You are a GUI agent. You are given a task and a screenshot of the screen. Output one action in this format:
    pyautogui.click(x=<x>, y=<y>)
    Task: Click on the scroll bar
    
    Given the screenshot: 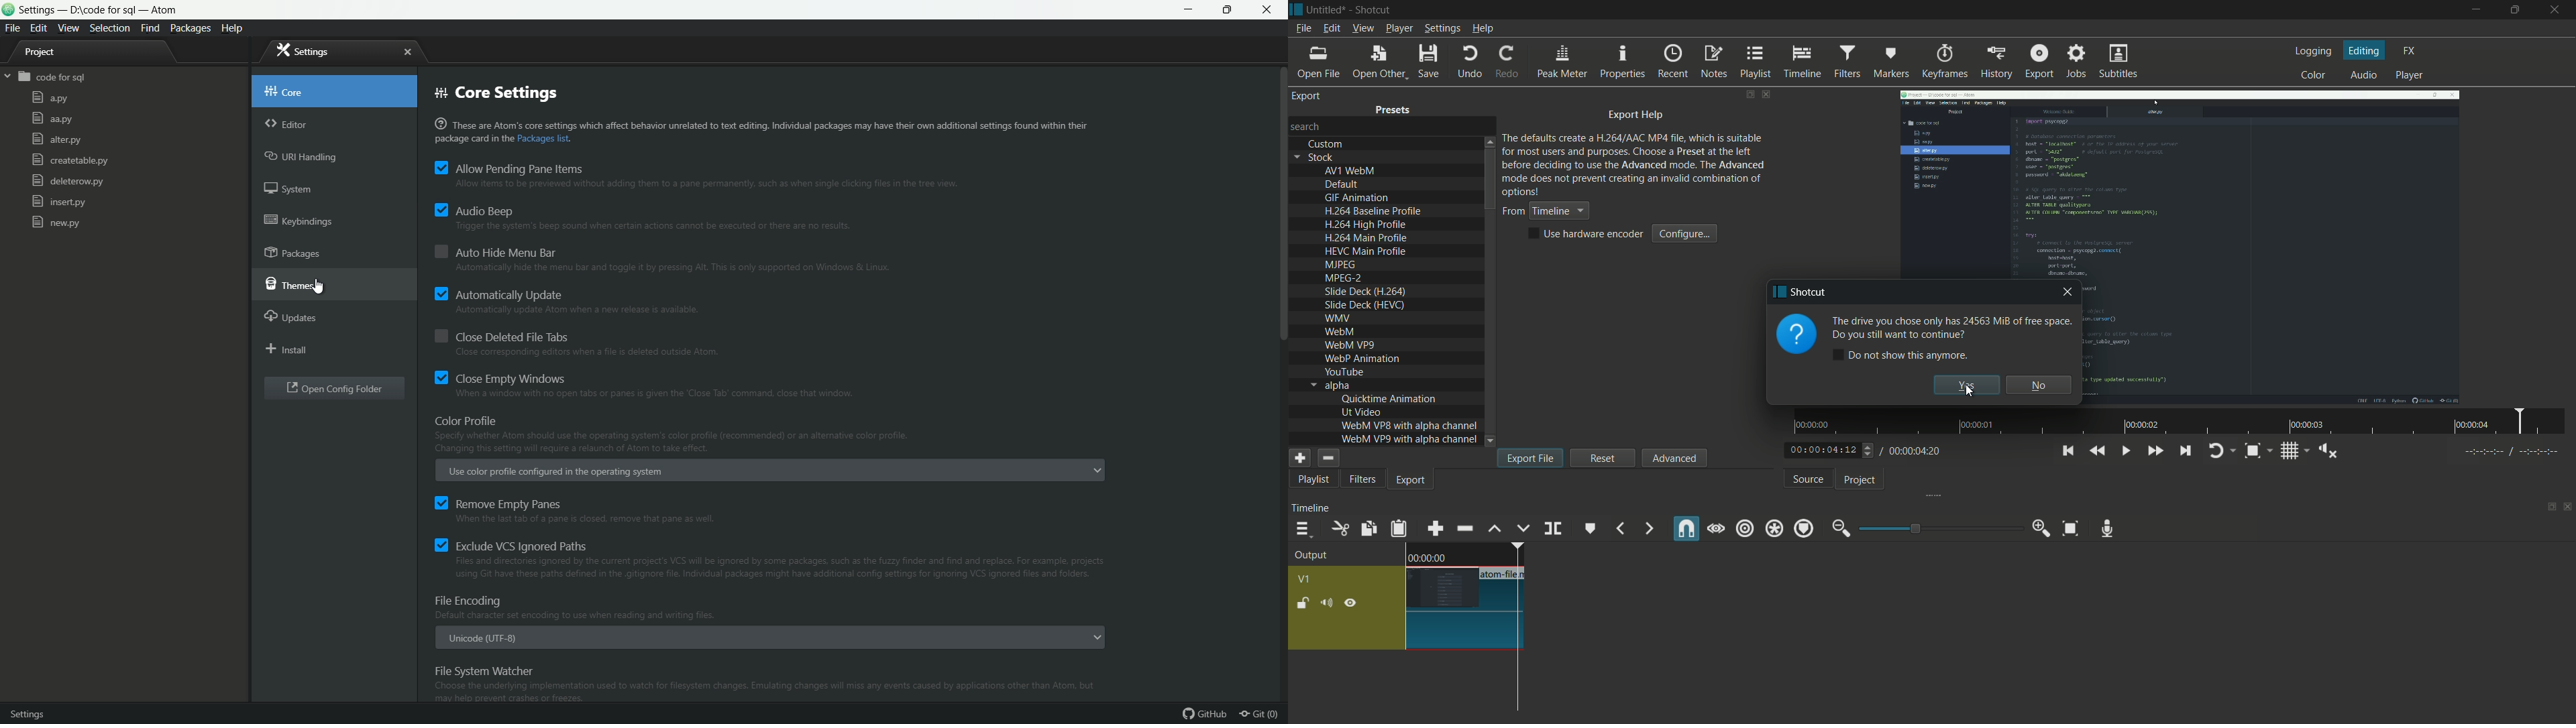 What is the action you would take?
    pyautogui.click(x=1280, y=327)
    